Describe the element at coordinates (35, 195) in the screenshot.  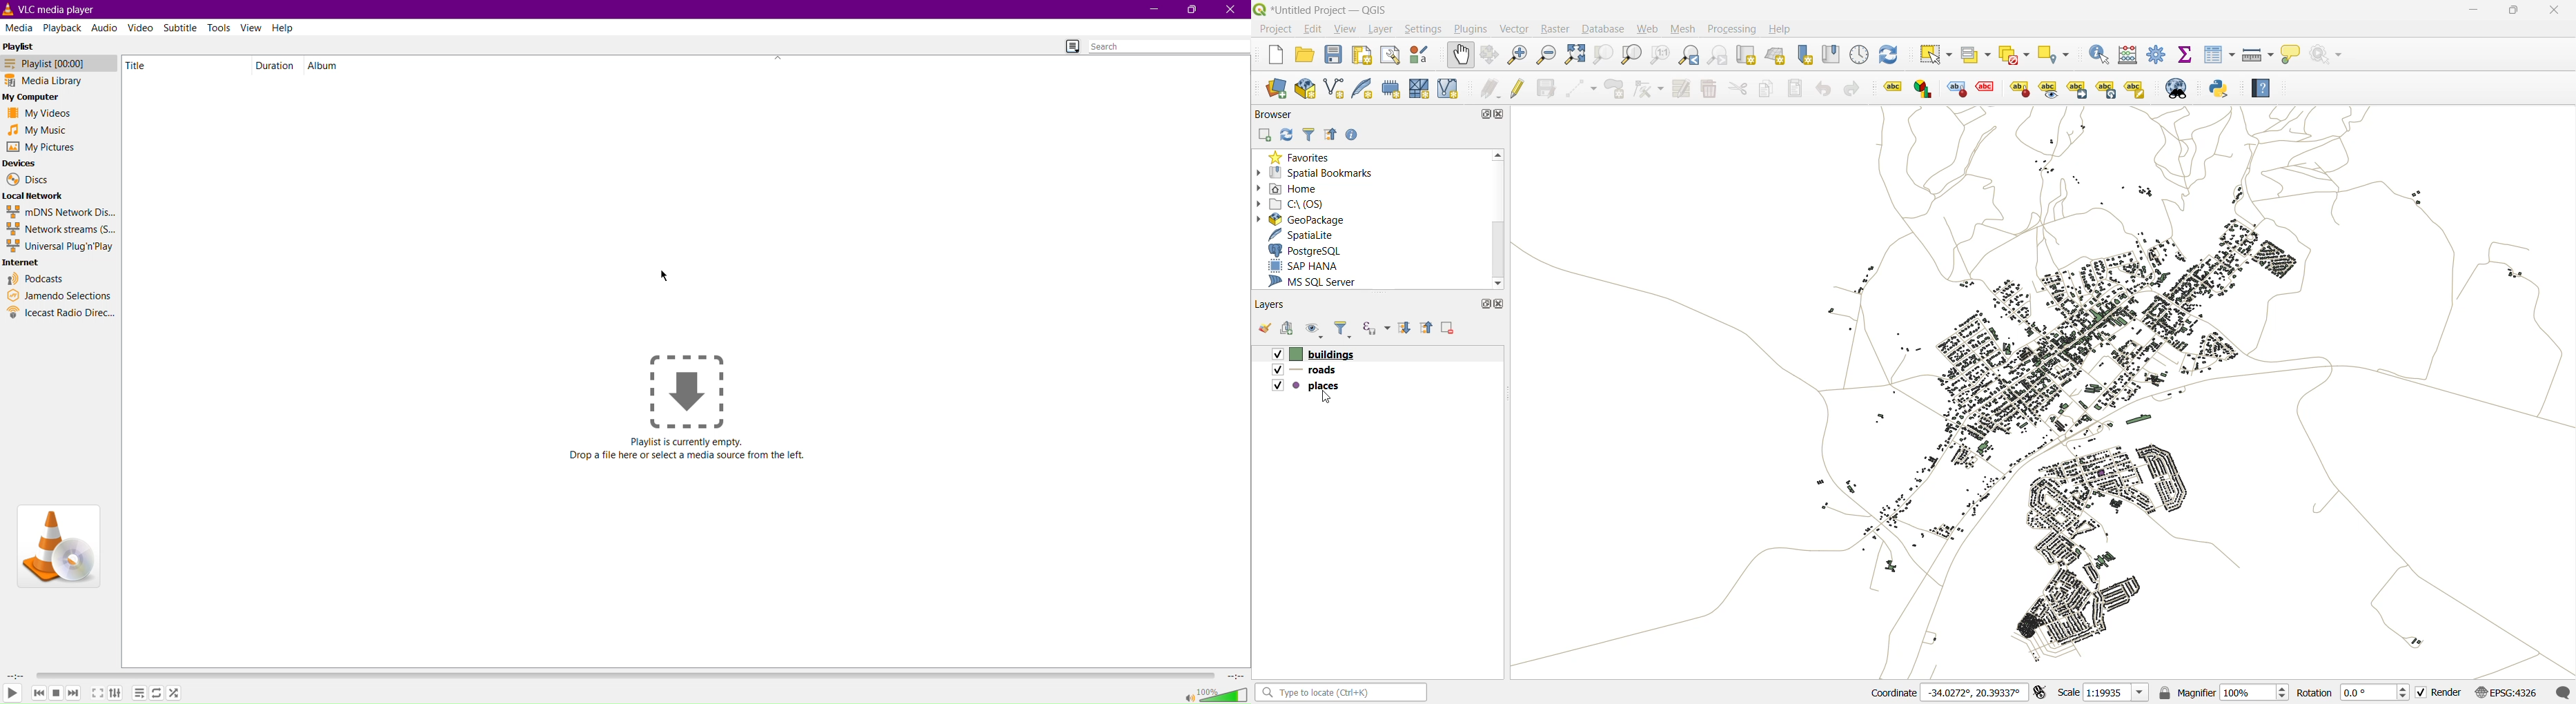
I see `Local Network` at that location.